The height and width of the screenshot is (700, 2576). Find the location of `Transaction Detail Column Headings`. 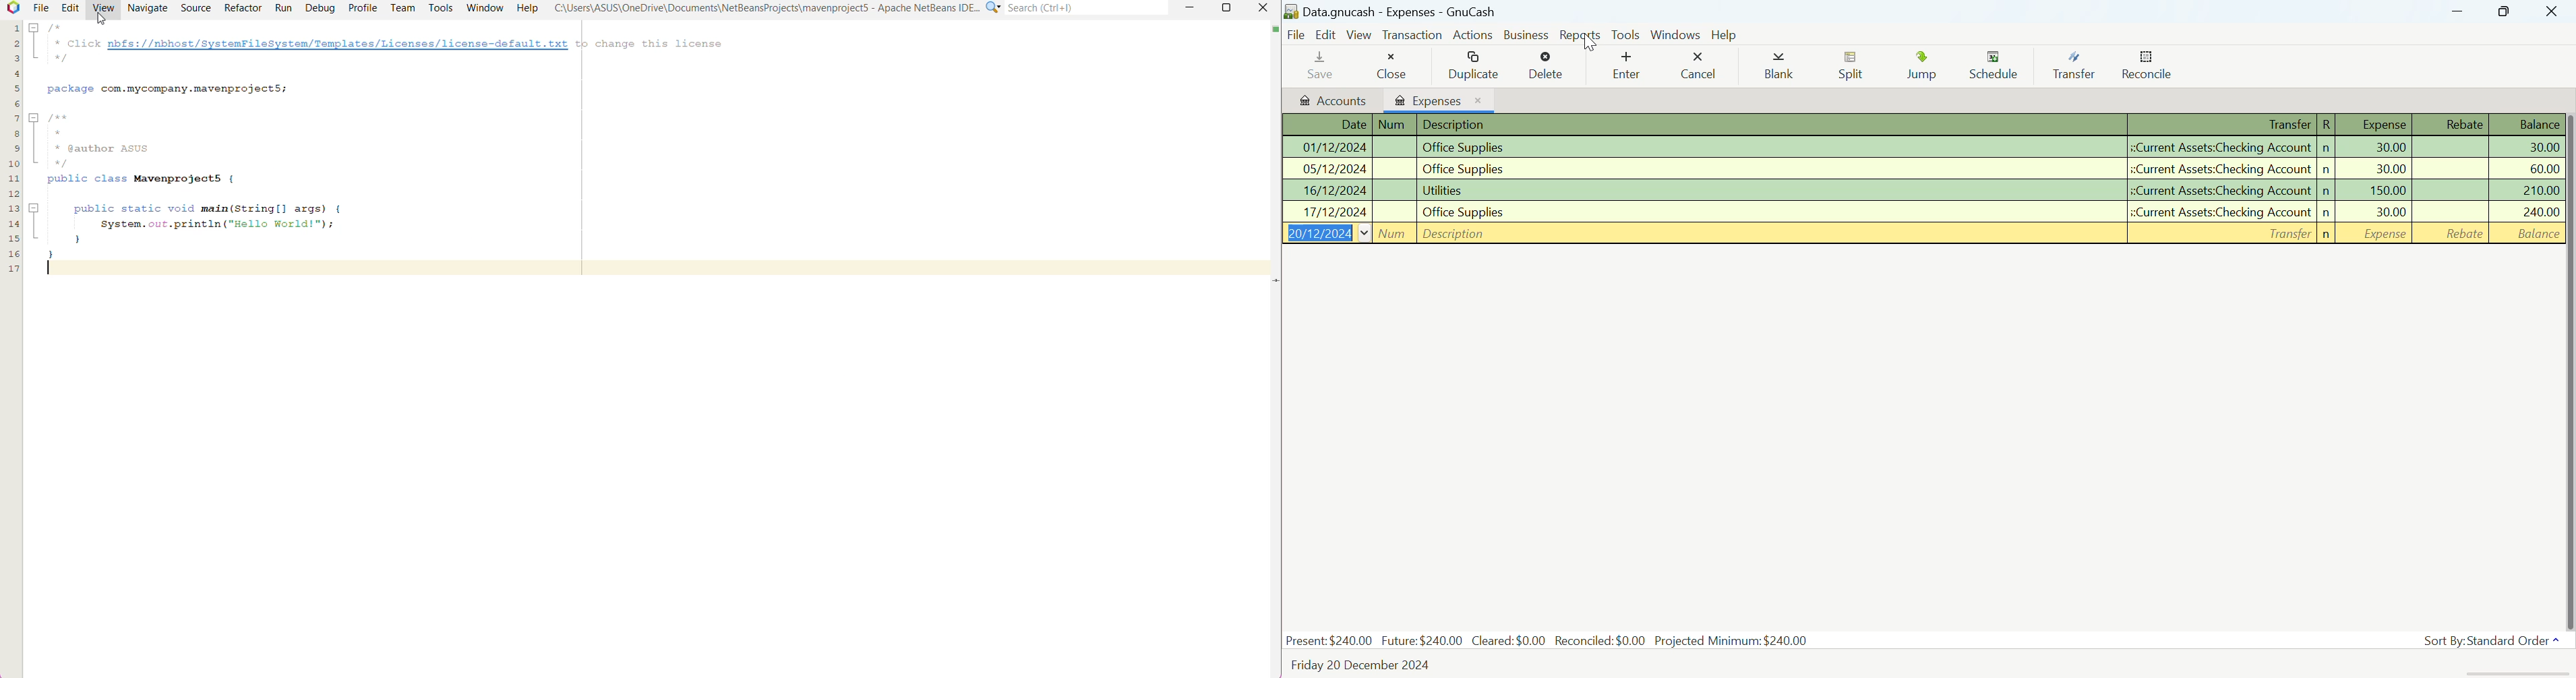

Transaction Detail Column Headings is located at coordinates (1923, 125).